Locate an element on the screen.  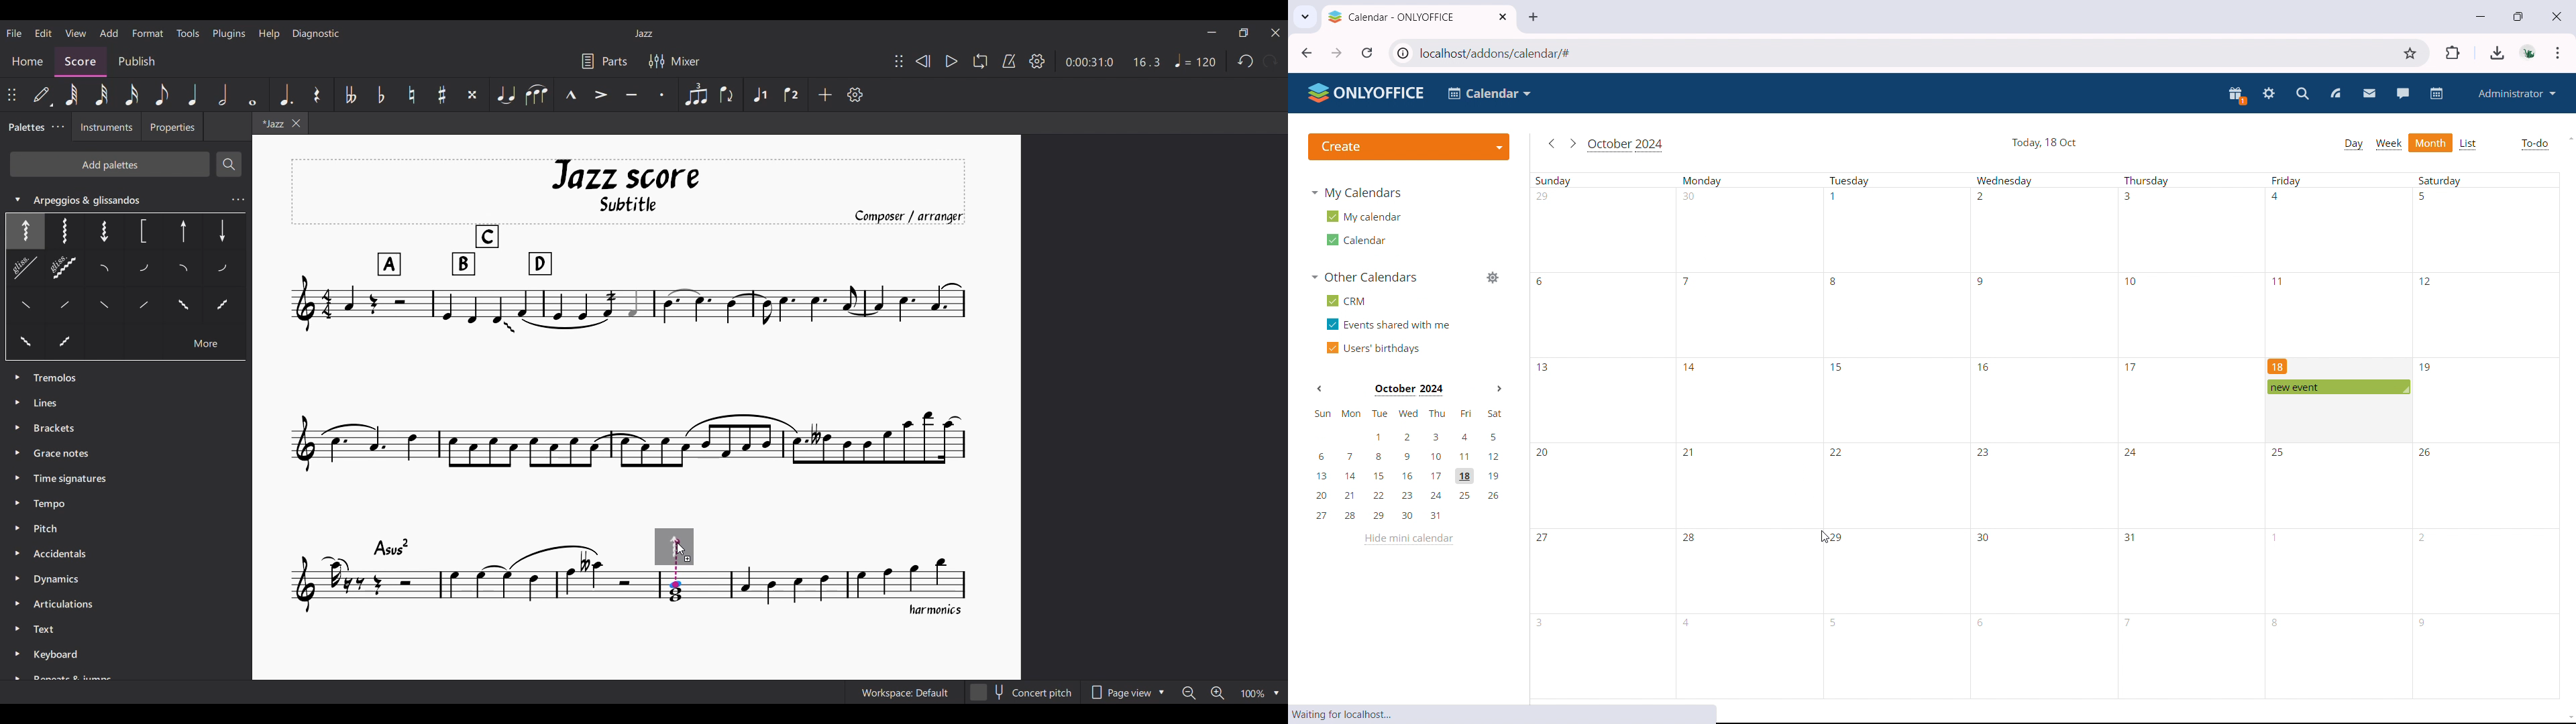
Augmentation dot is located at coordinates (286, 95).